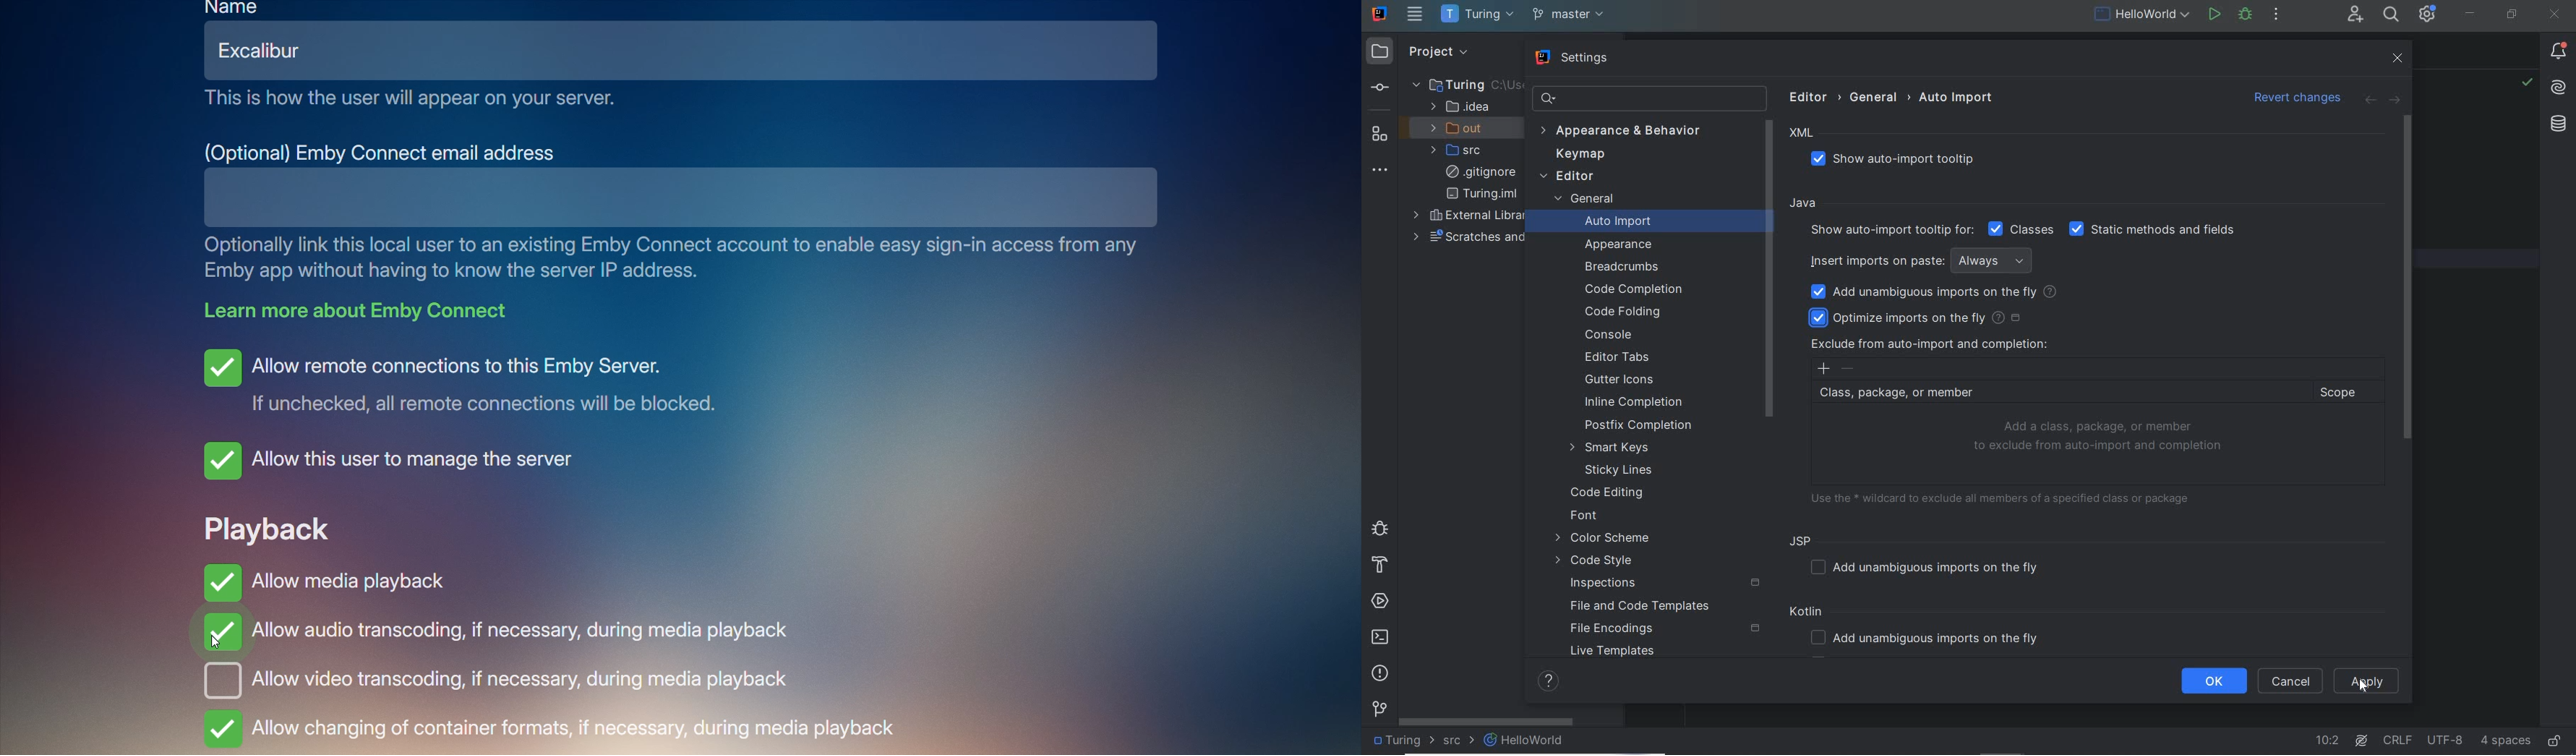 The height and width of the screenshot is (756, 2576). I want to click on This is how the user will appear on your server., so click(411, 99).